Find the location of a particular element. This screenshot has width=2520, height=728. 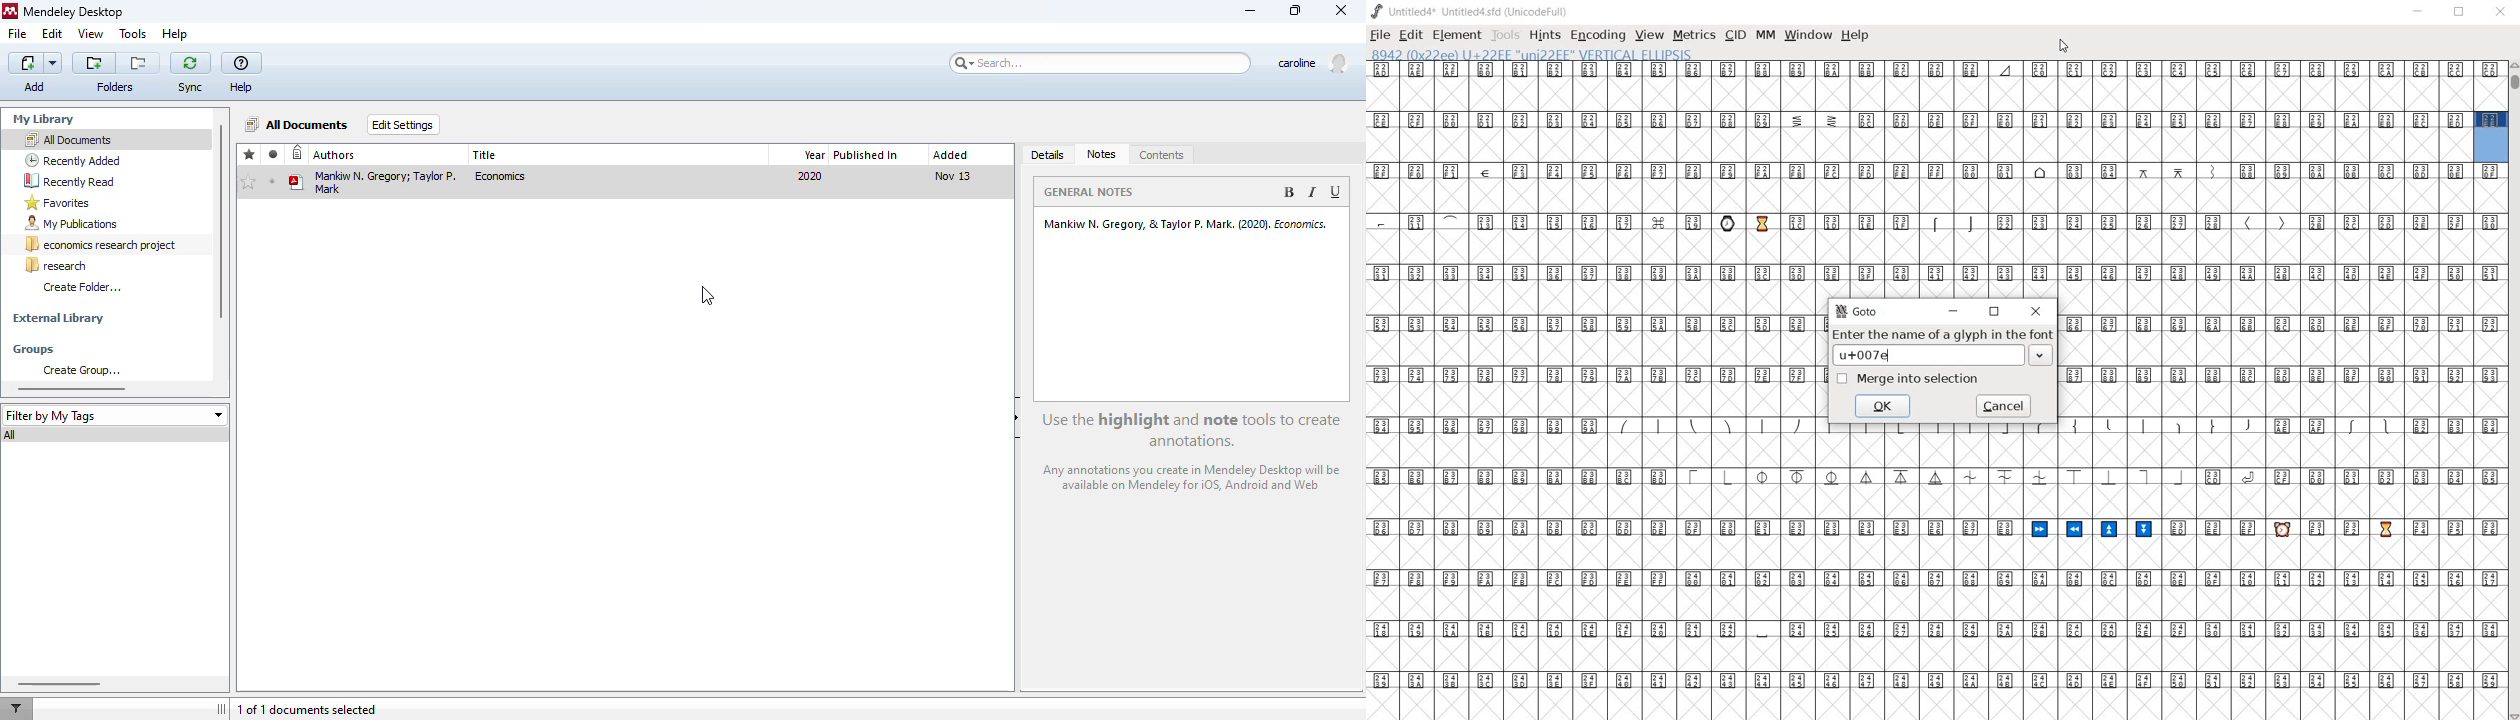

folder is located at coordinates (114, 87).